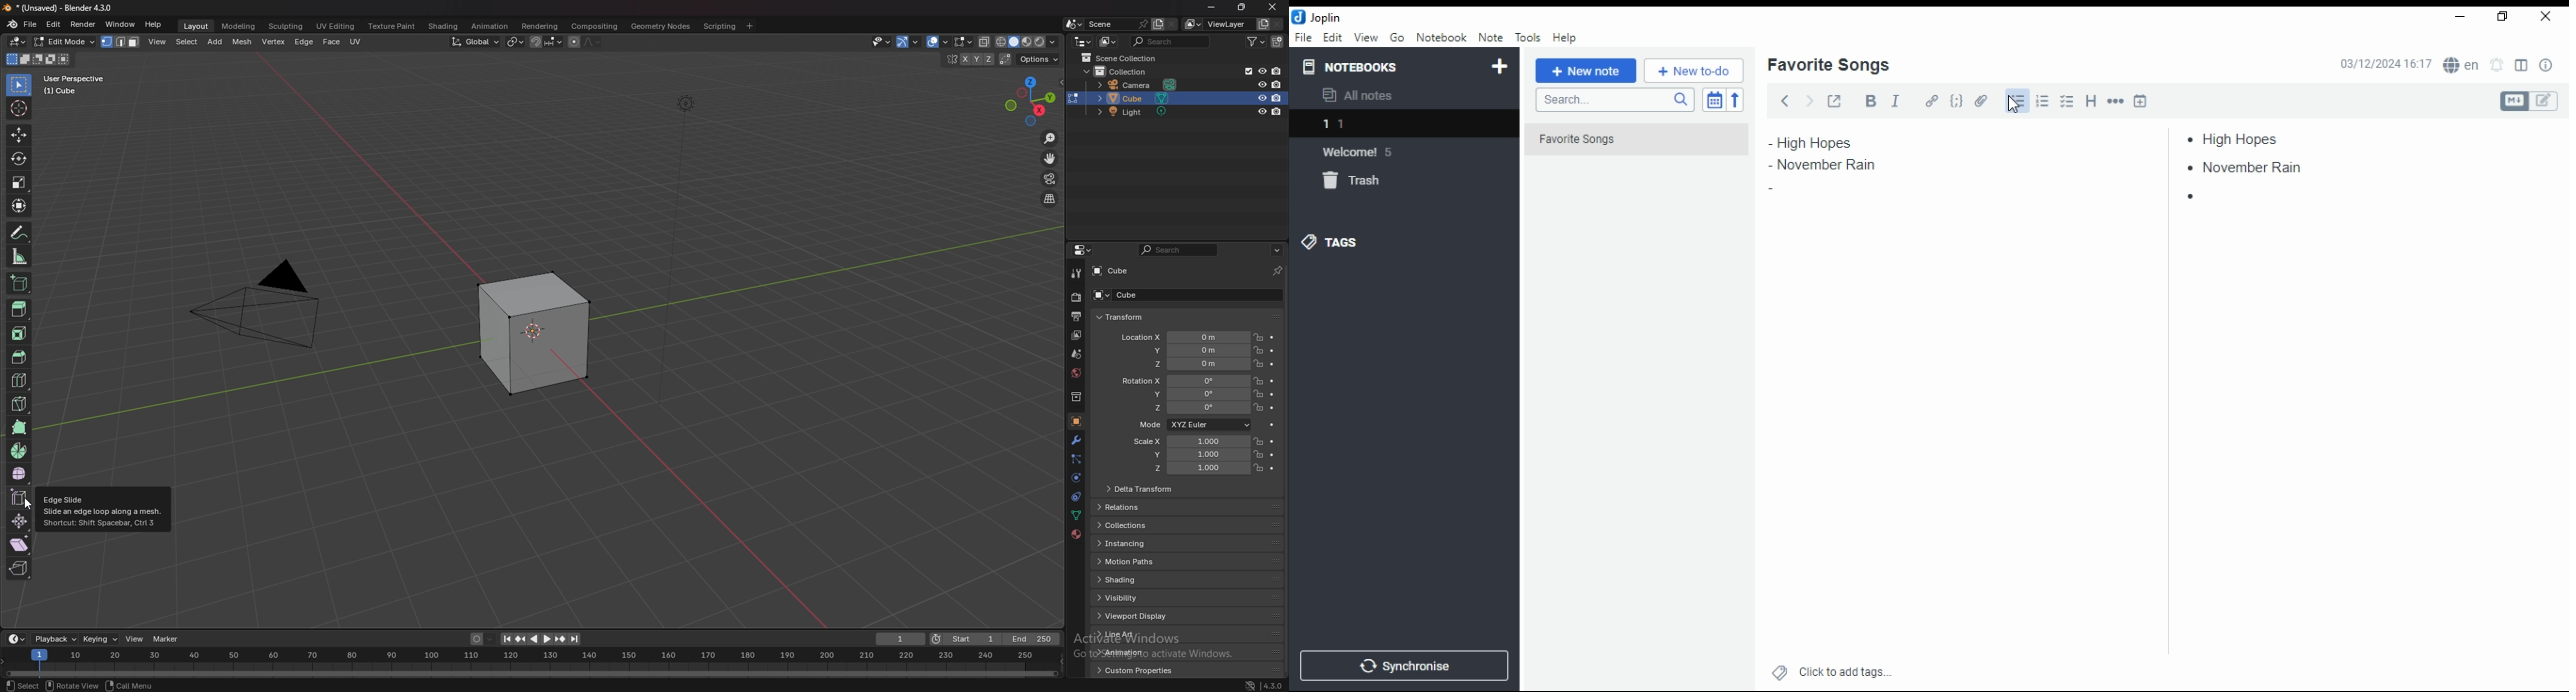  Describe the element at coordinates (1139, 114) in the screenshot. I see `light` at that location.